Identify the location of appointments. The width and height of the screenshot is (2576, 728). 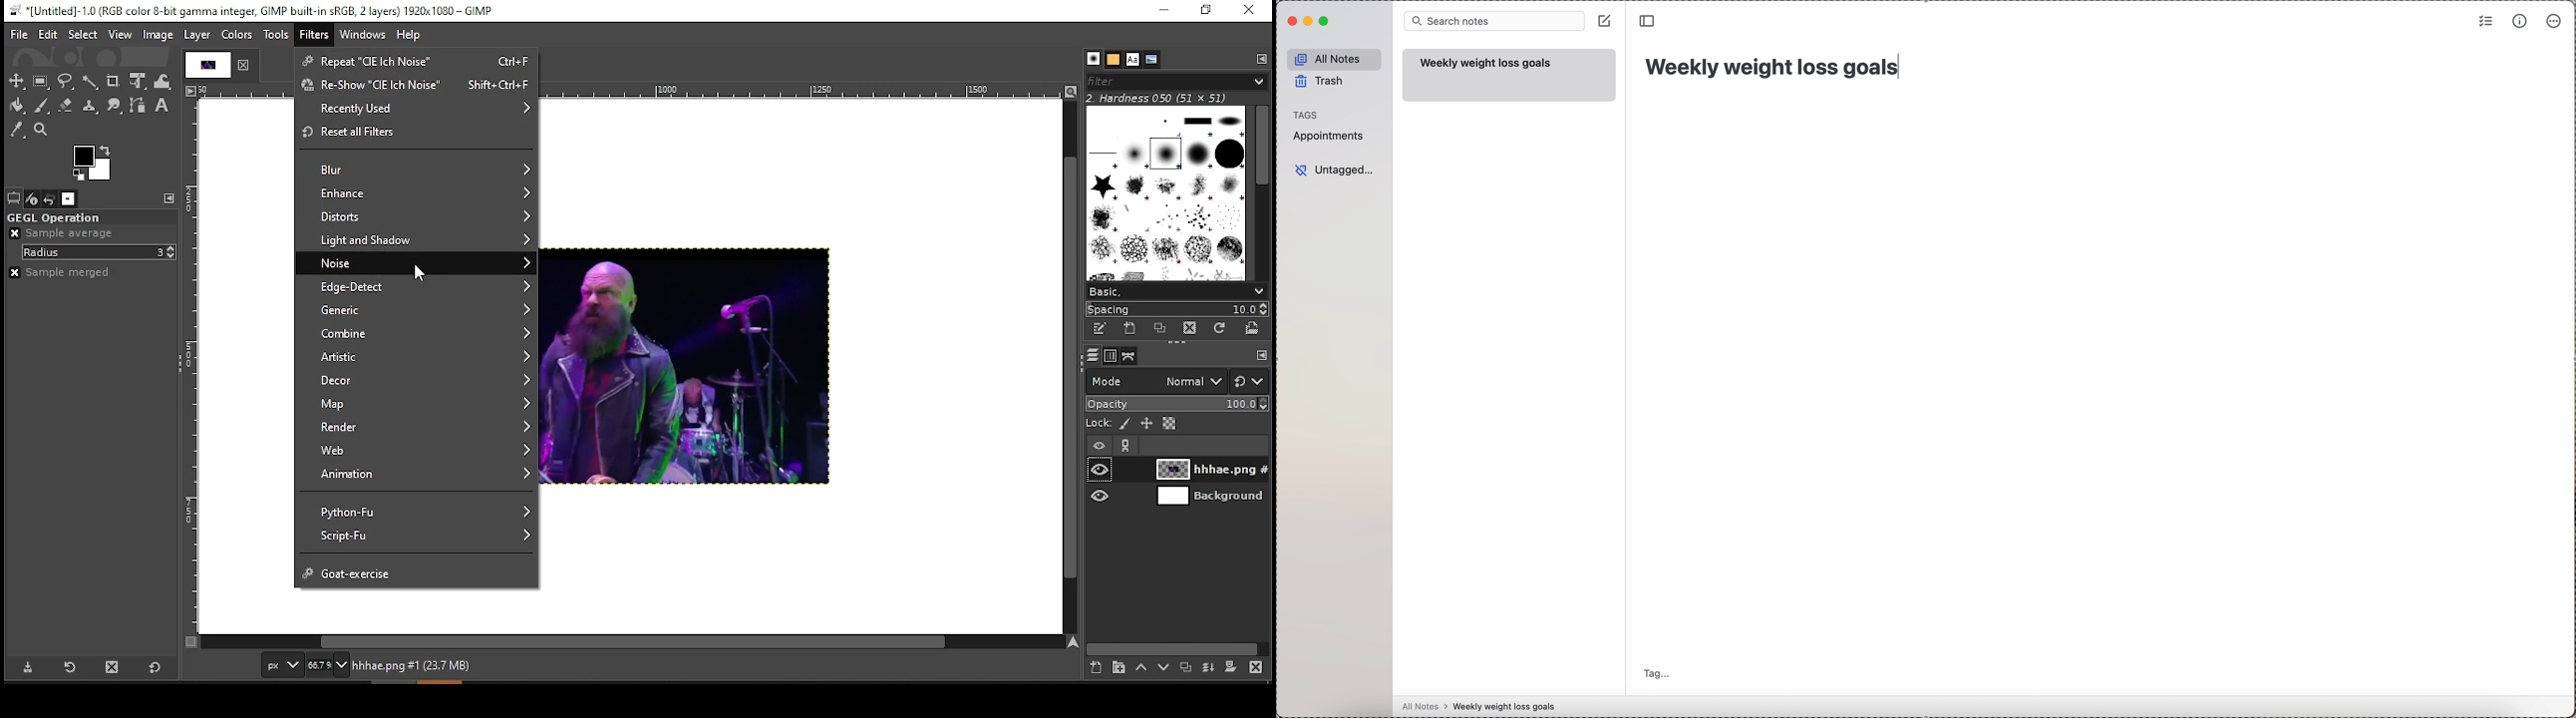
(1331, 137).